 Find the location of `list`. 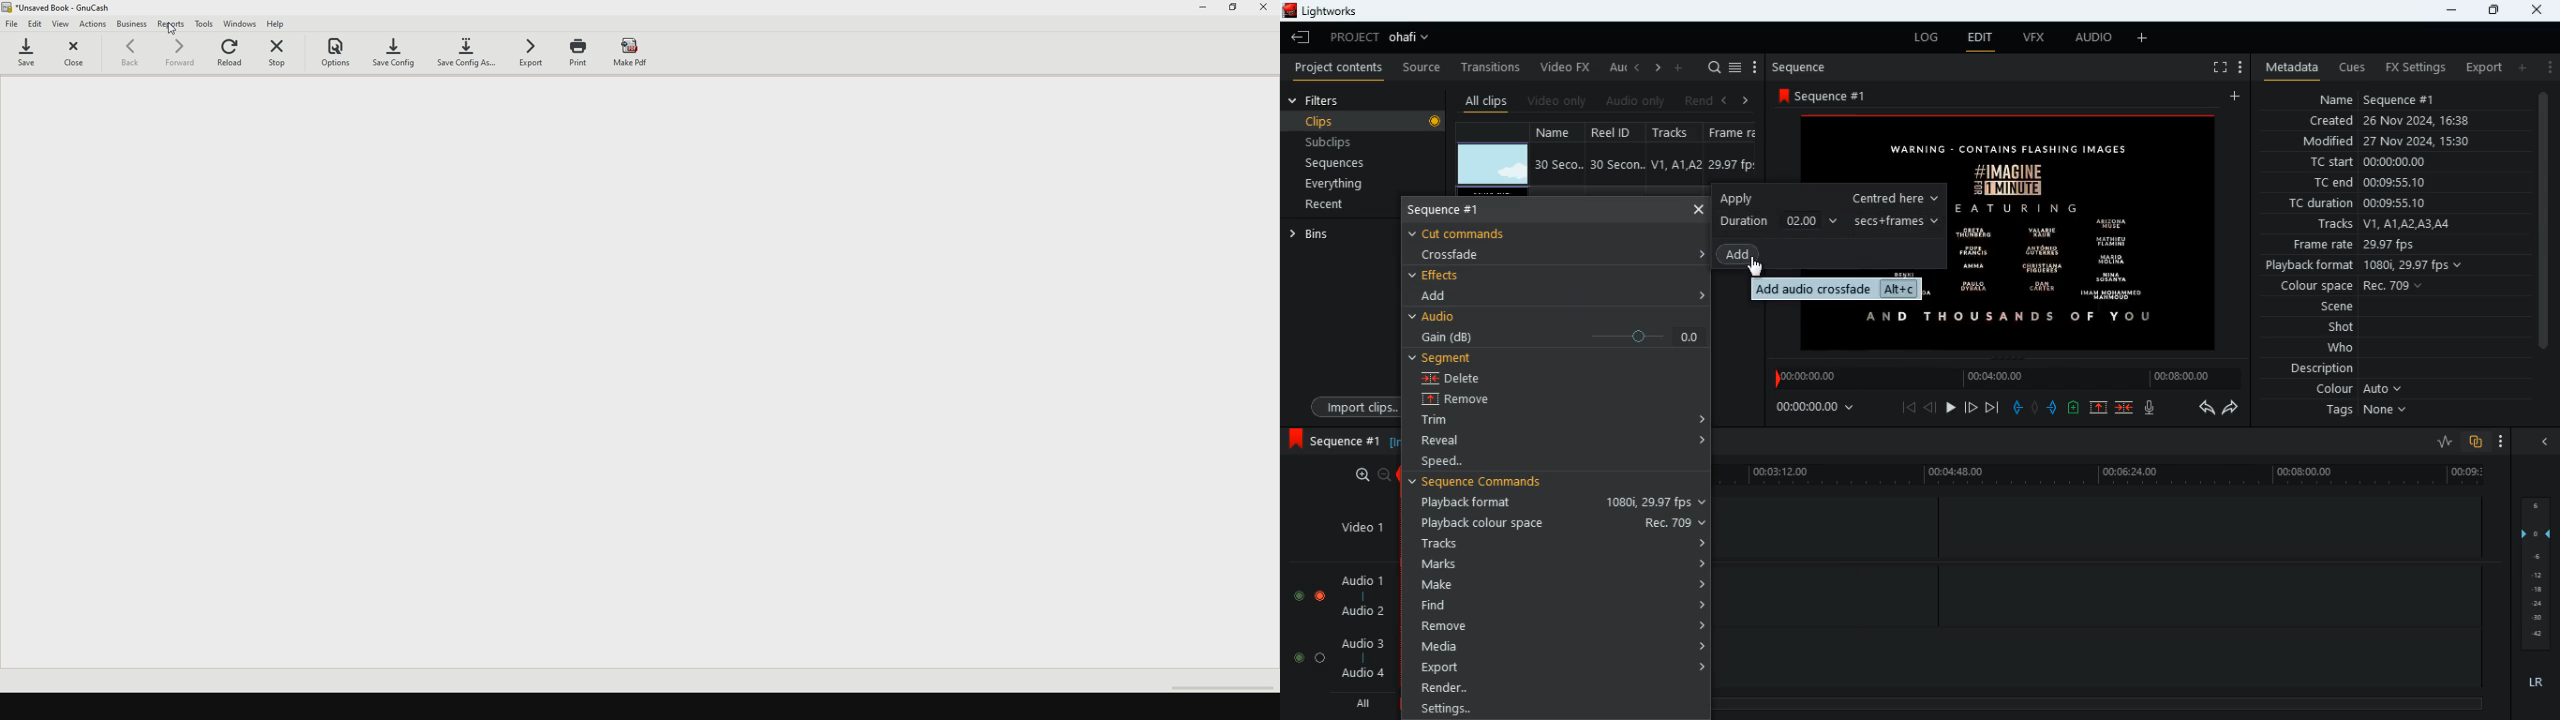

list is located at coordinates (1735, 68).